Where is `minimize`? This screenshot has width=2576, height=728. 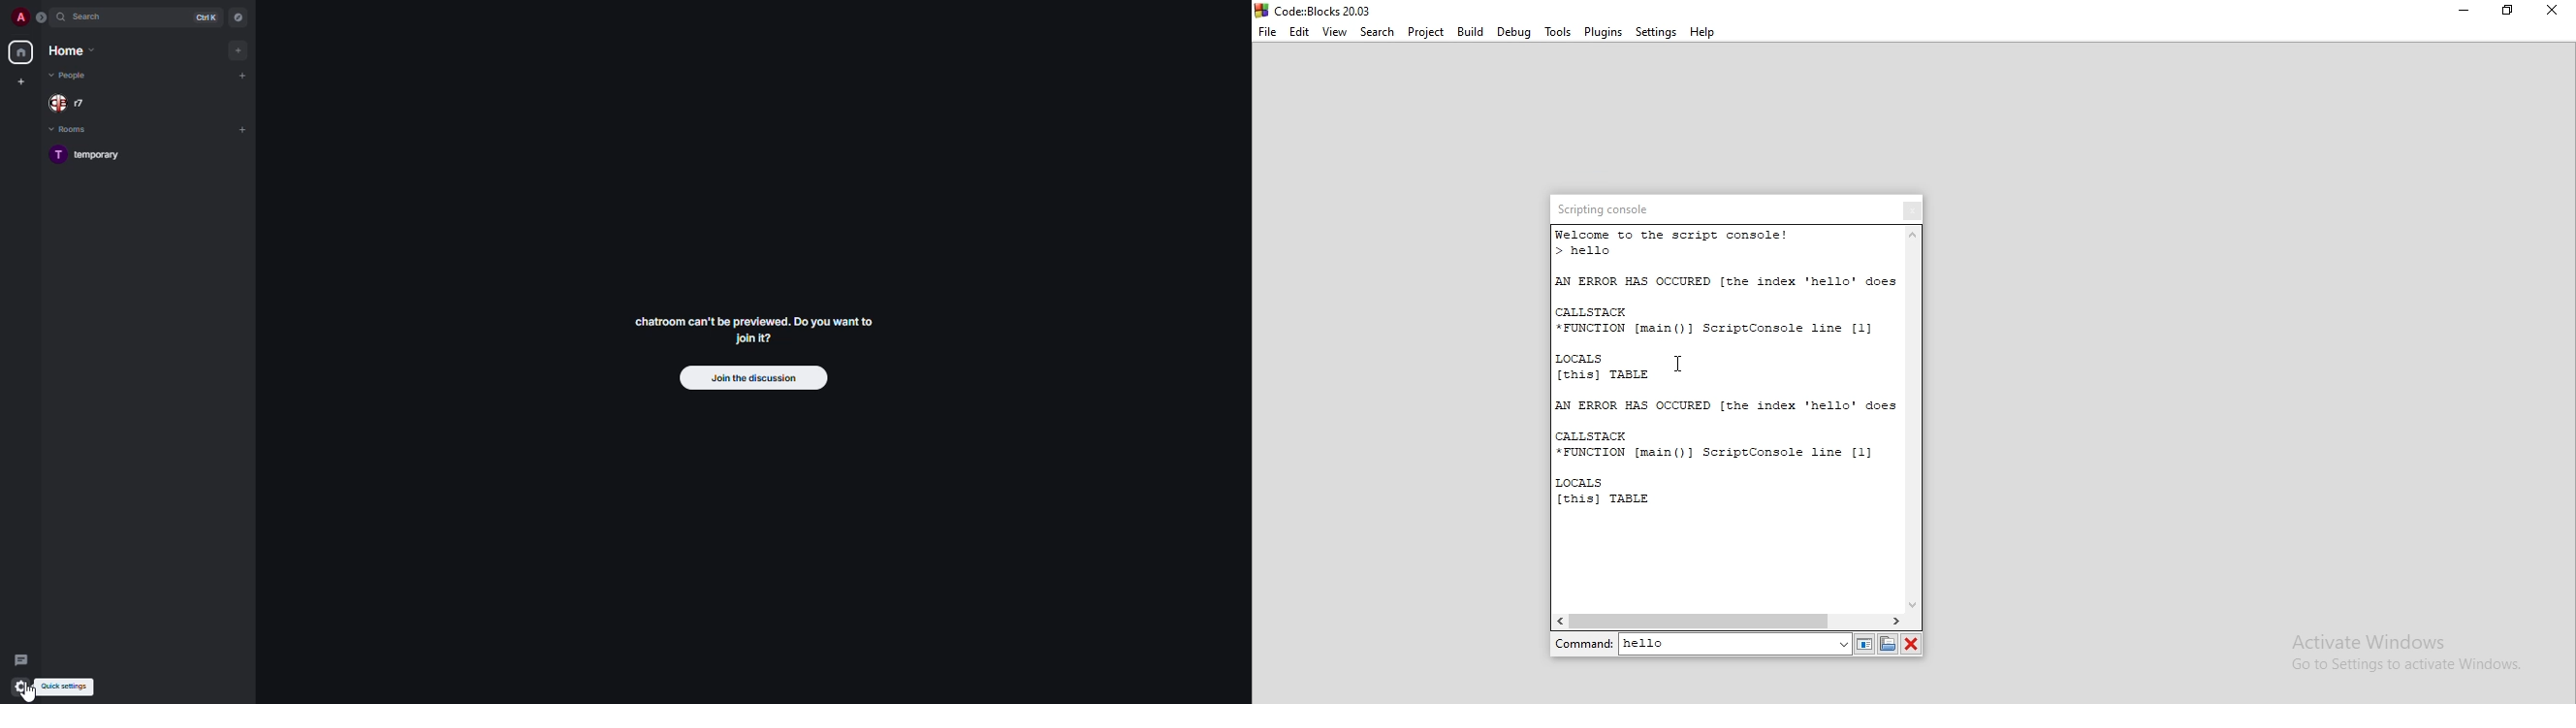
minimize is located at coordinates (2463, 13).